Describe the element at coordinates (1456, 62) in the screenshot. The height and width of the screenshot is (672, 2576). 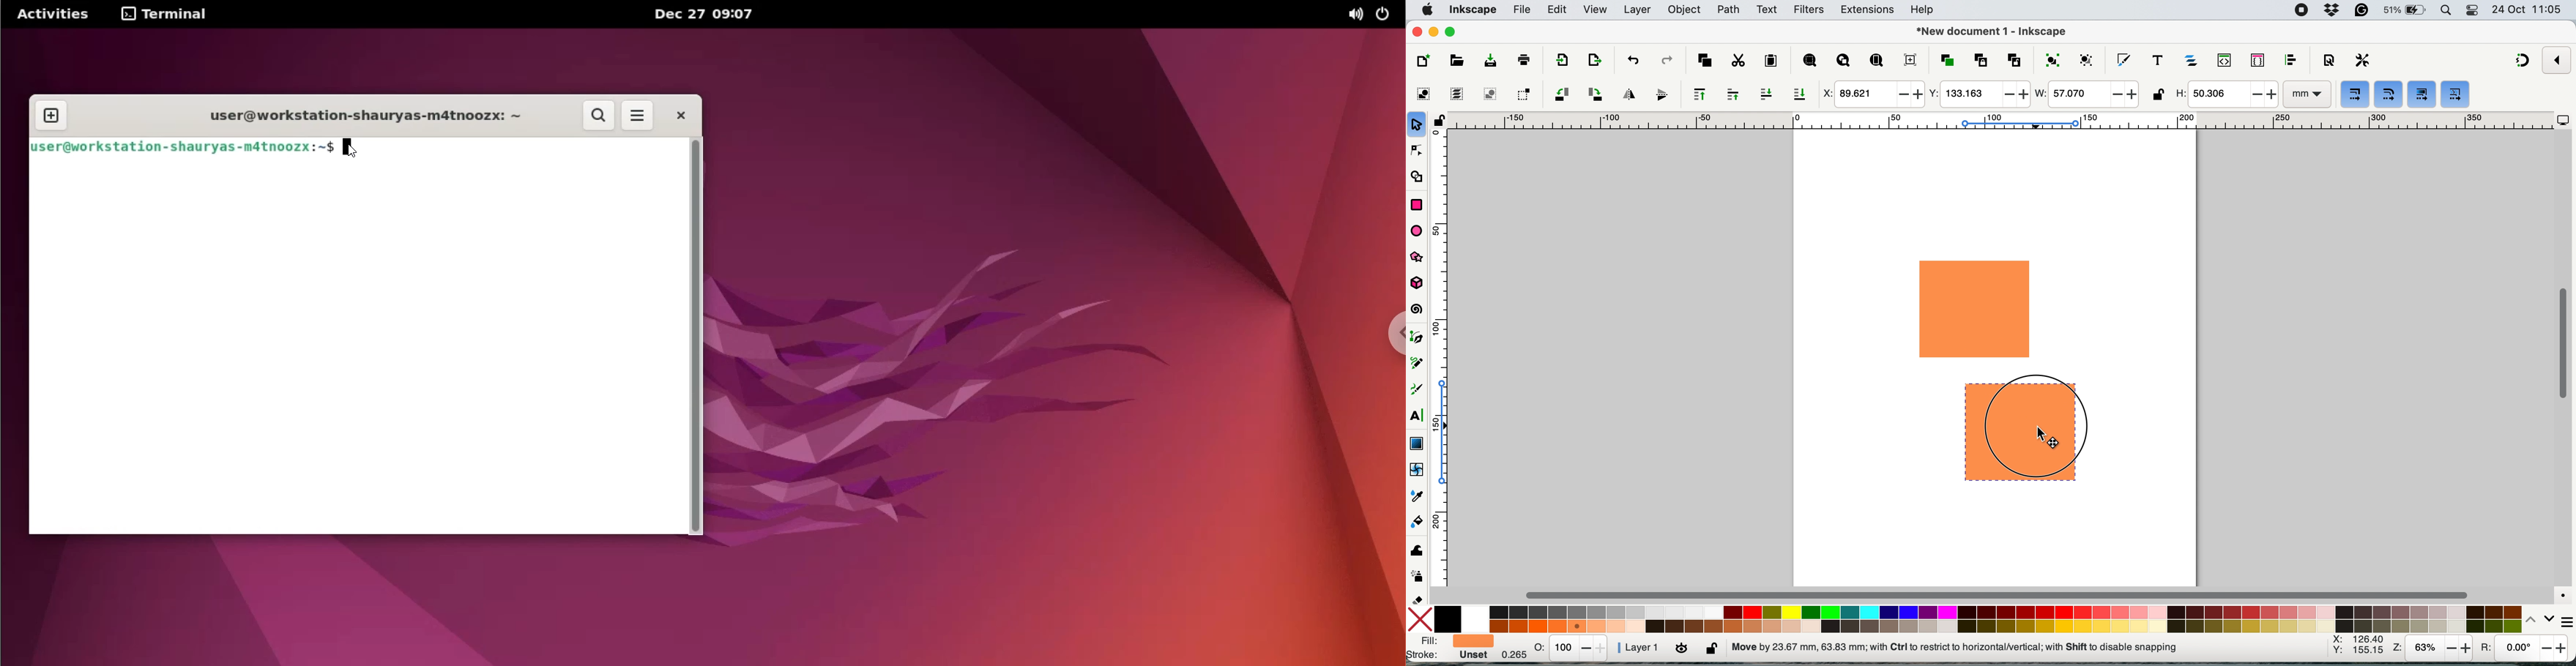
I see `open` at that location.